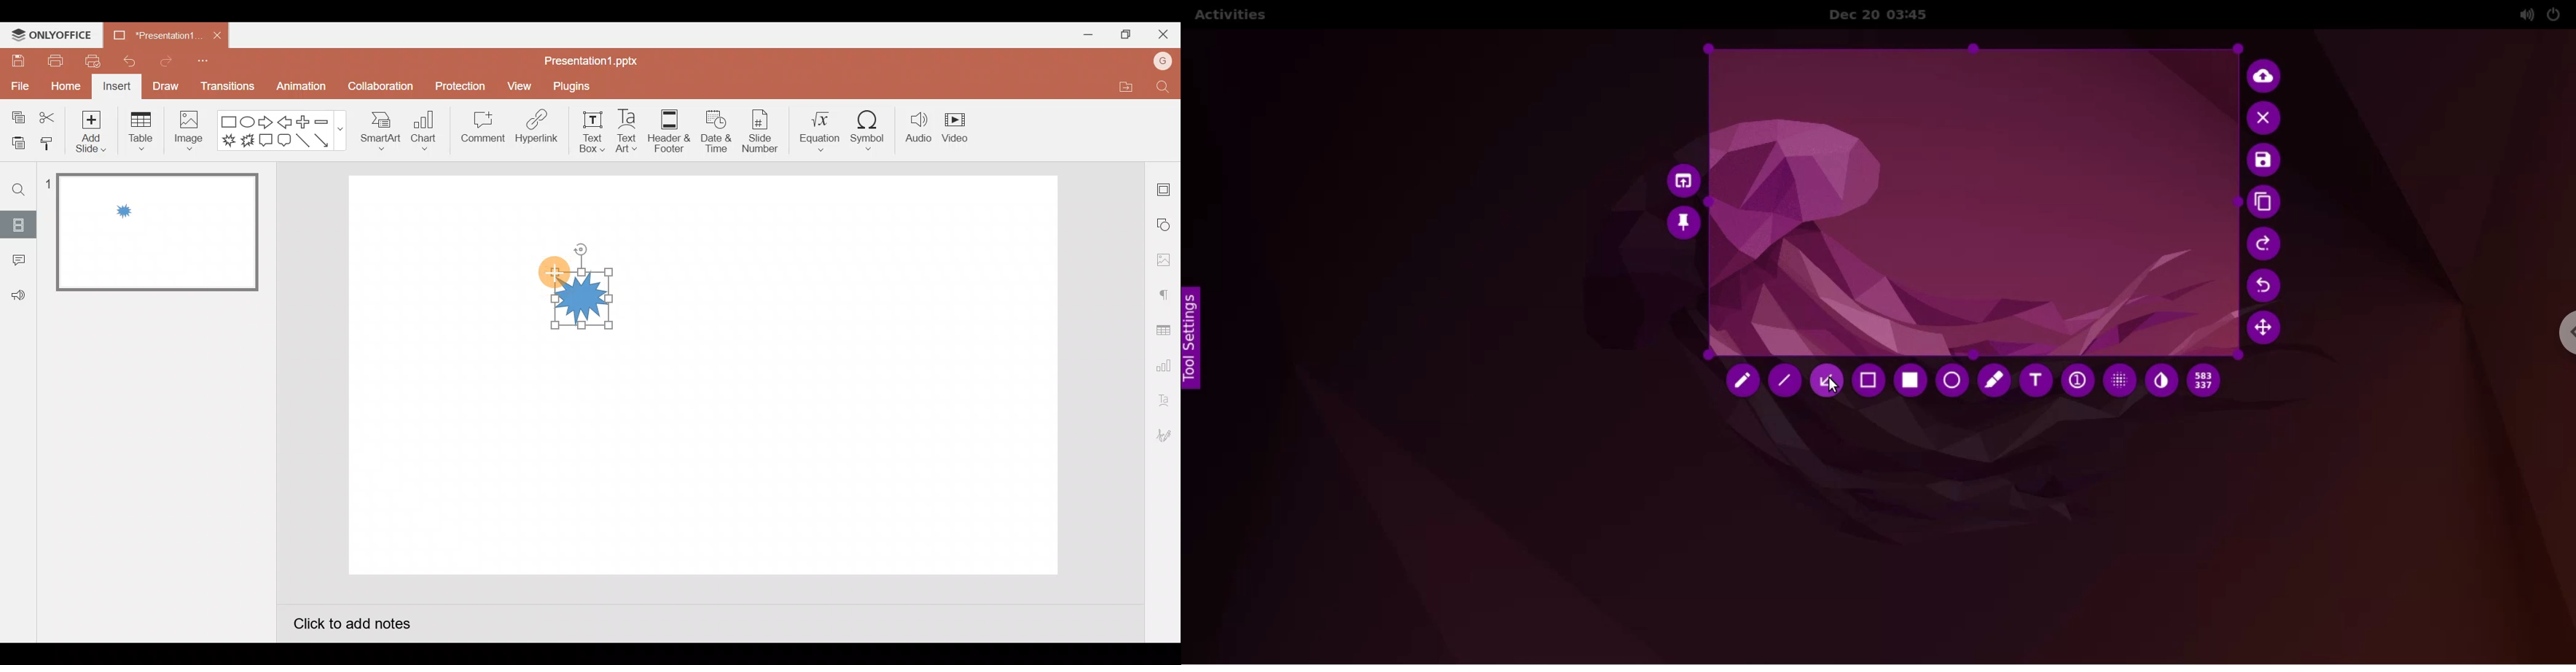 The image size is (2576, 672). What do you see at coordinates (352, 621) in the screenshot?
I see `Click to add notes` at bounding box center [352, 621].